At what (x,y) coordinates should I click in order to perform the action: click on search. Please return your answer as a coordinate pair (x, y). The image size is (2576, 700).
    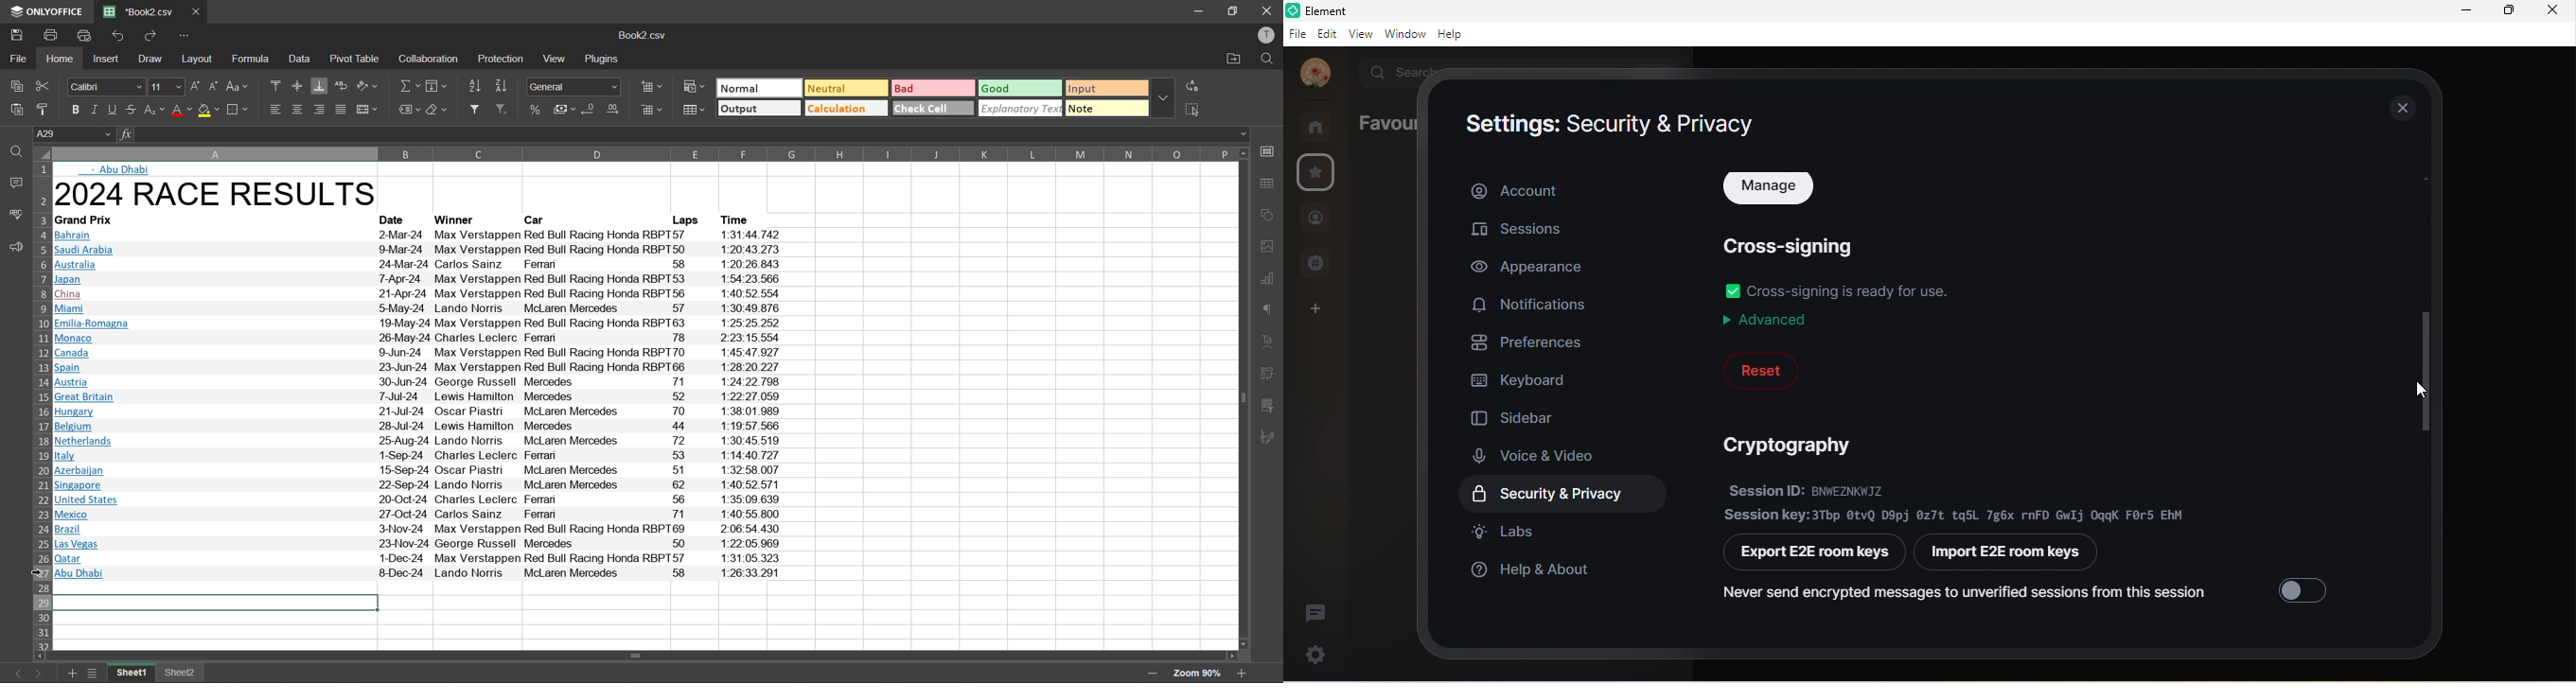
    Looking at the image, I should click on (1405, 71).